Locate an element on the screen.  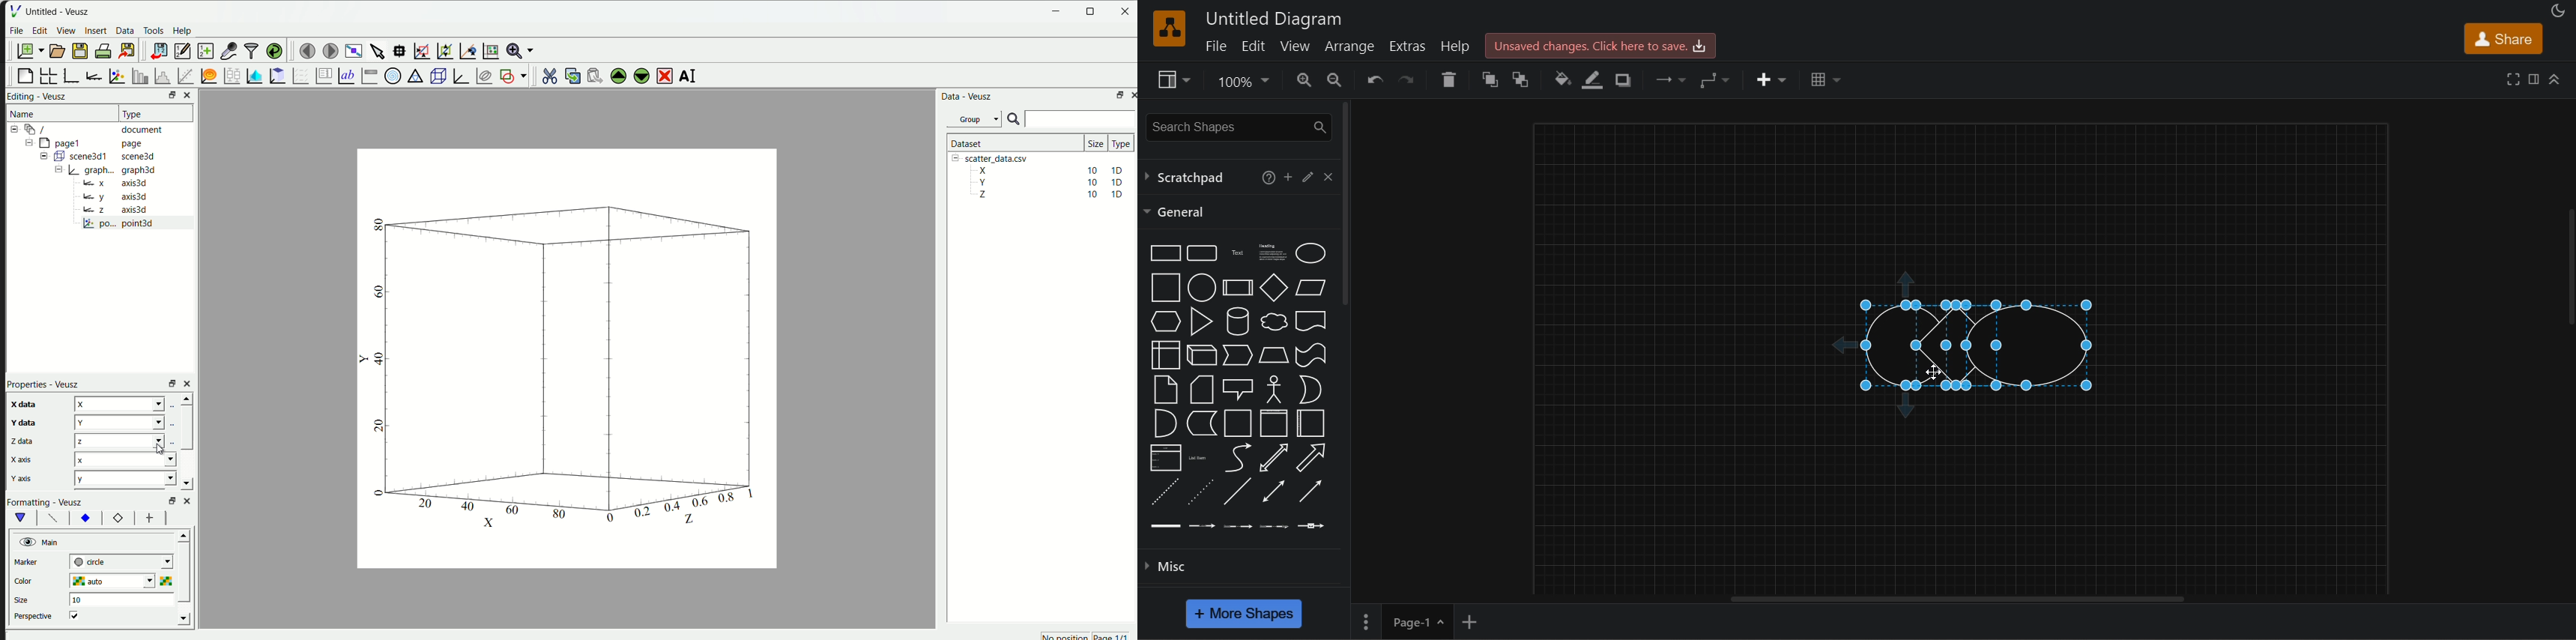
canvas is located at coordinates (565, 360).